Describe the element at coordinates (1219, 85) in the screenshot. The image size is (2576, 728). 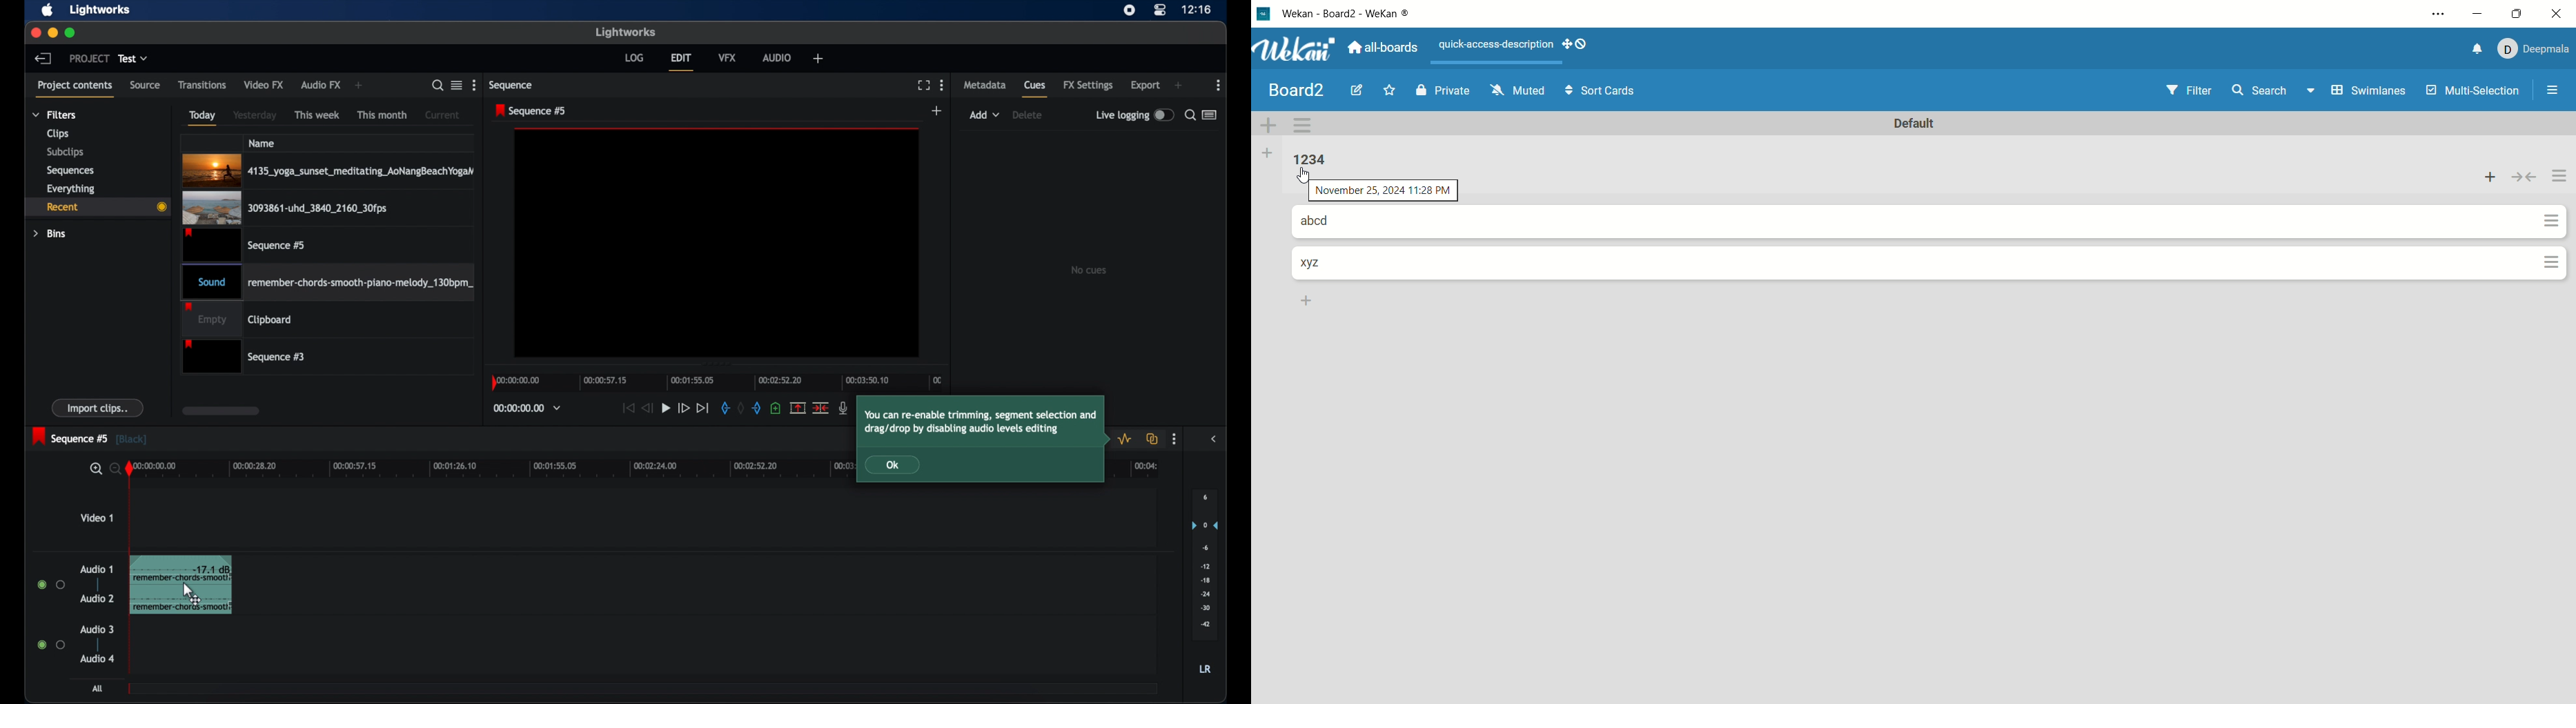
I see `more options` at that location.